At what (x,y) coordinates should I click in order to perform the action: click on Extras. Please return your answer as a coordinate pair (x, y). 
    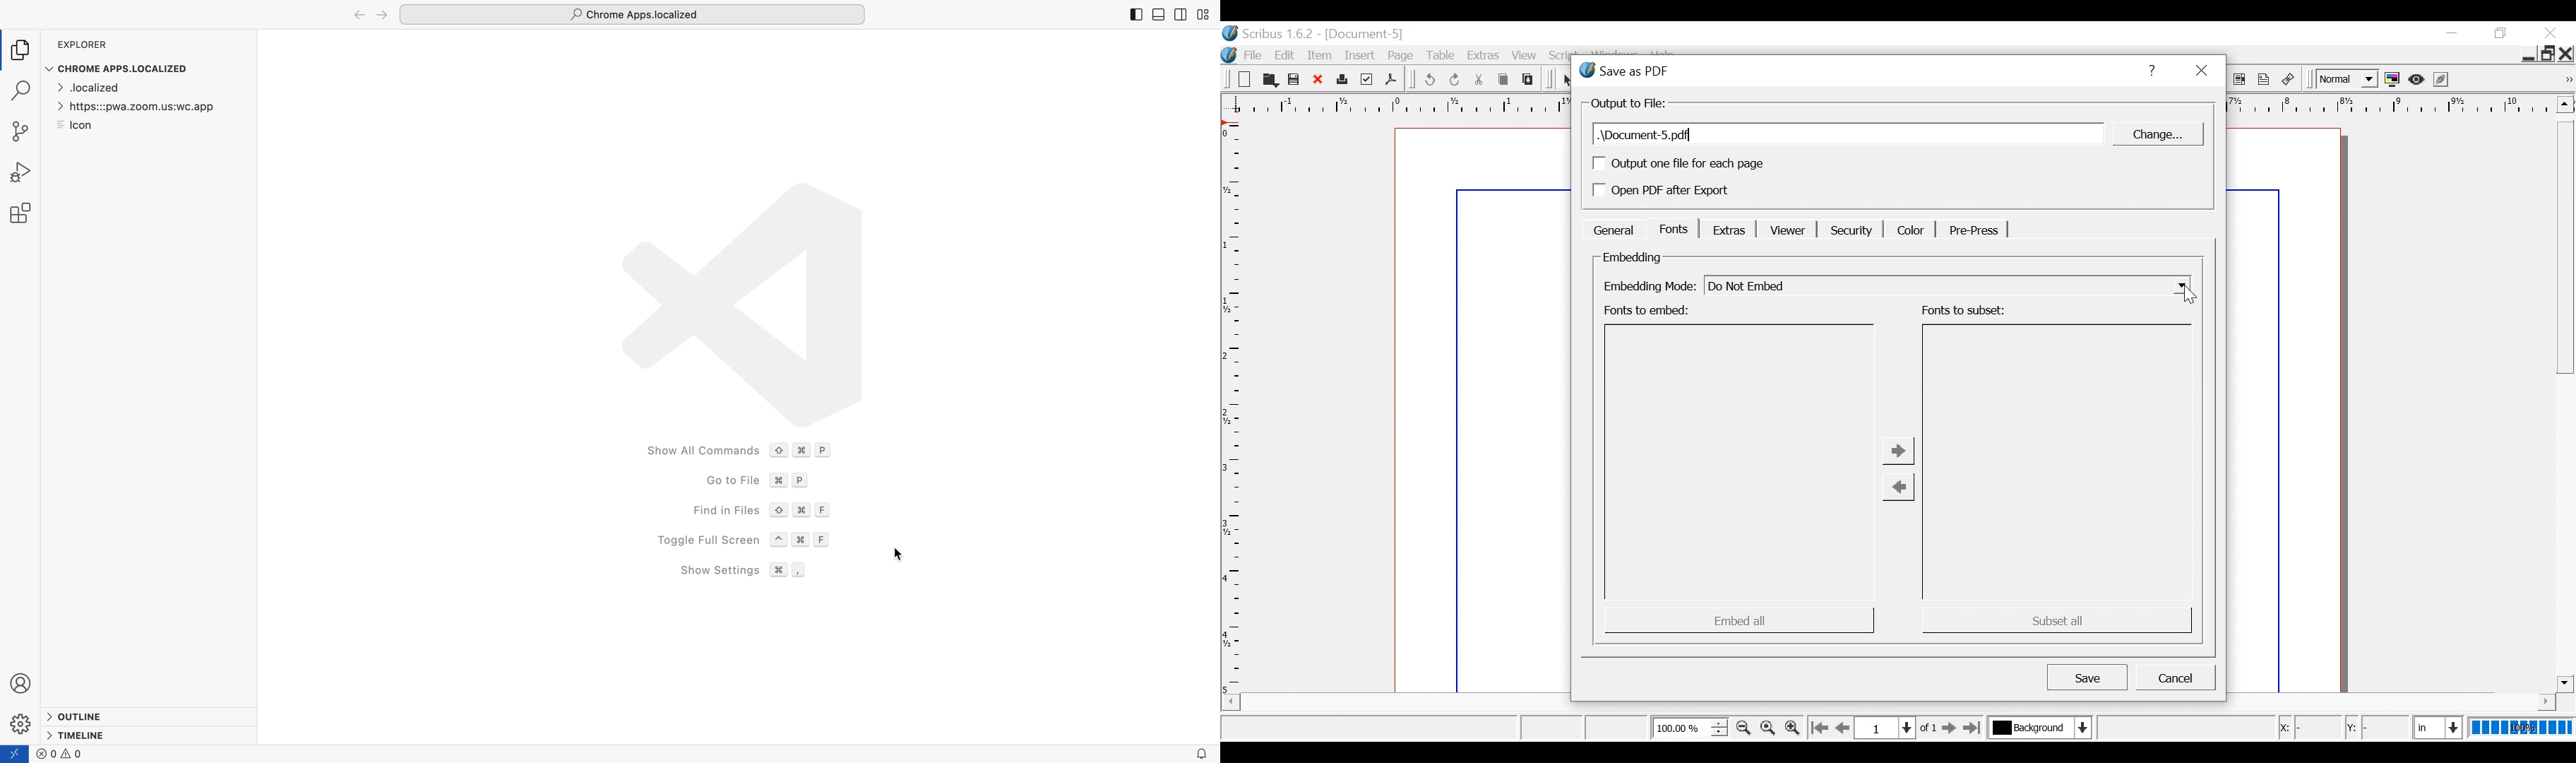
    Looking at the image, I should click on (1727, 229).